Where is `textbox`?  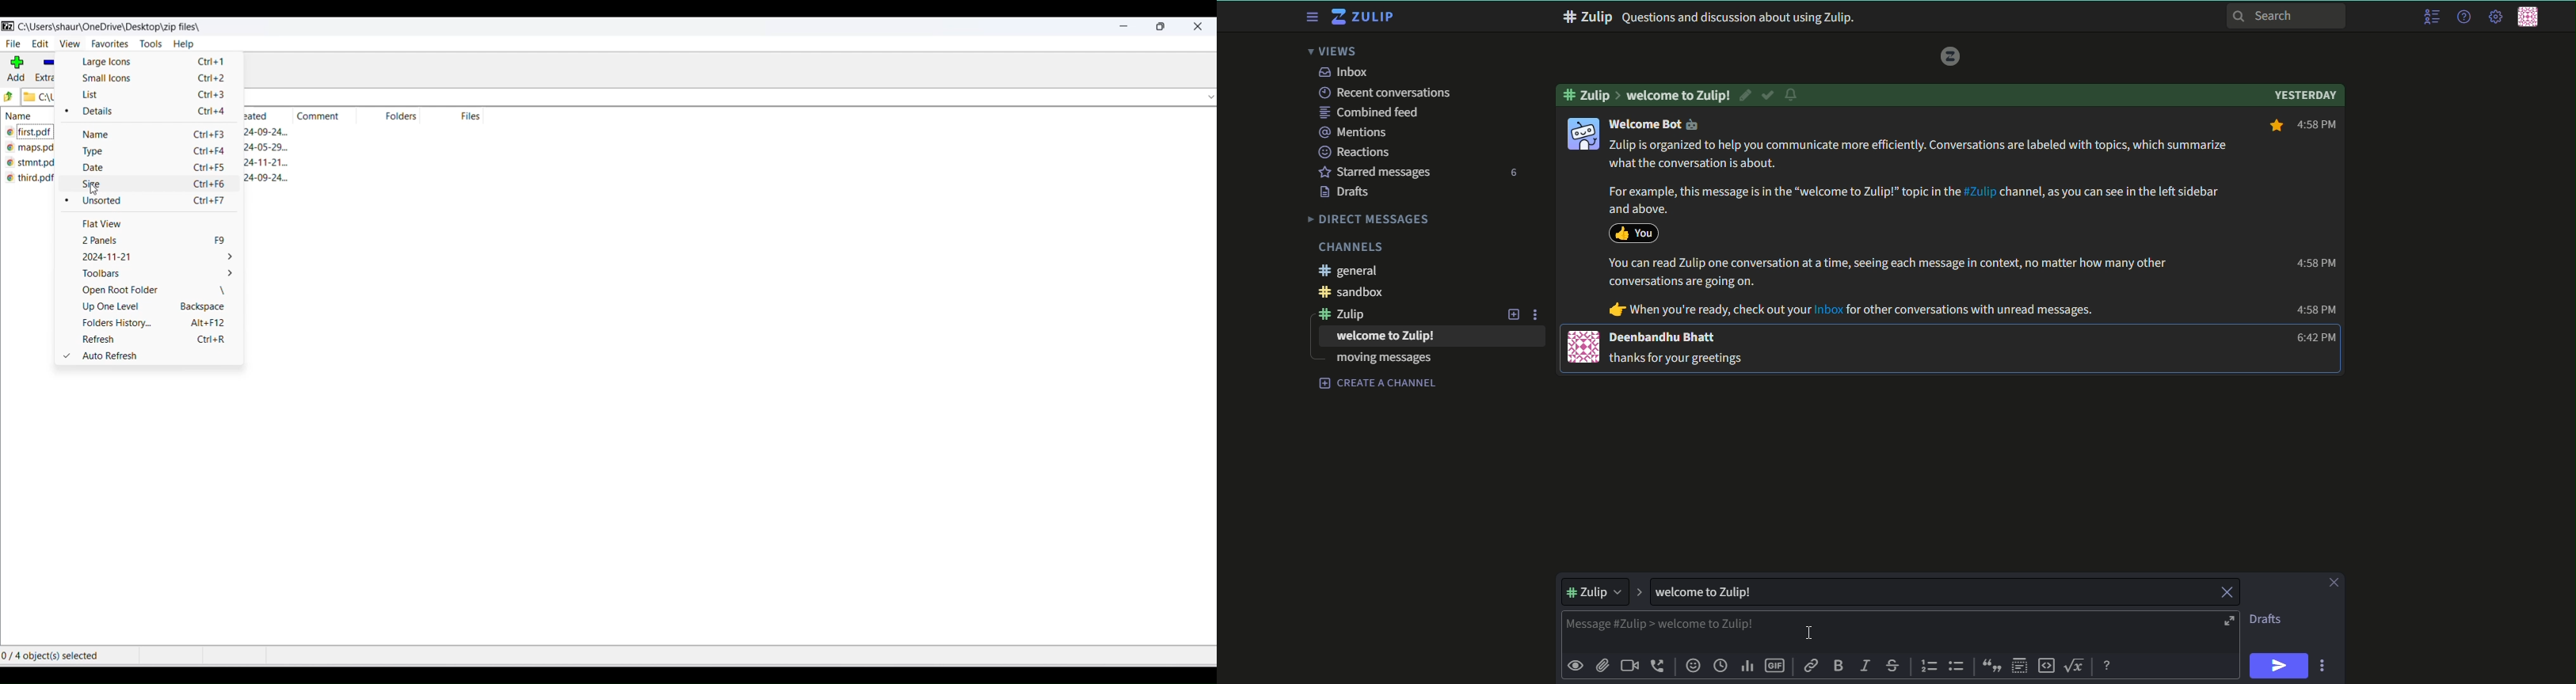 textbox is located at coordinates (1723, 591).